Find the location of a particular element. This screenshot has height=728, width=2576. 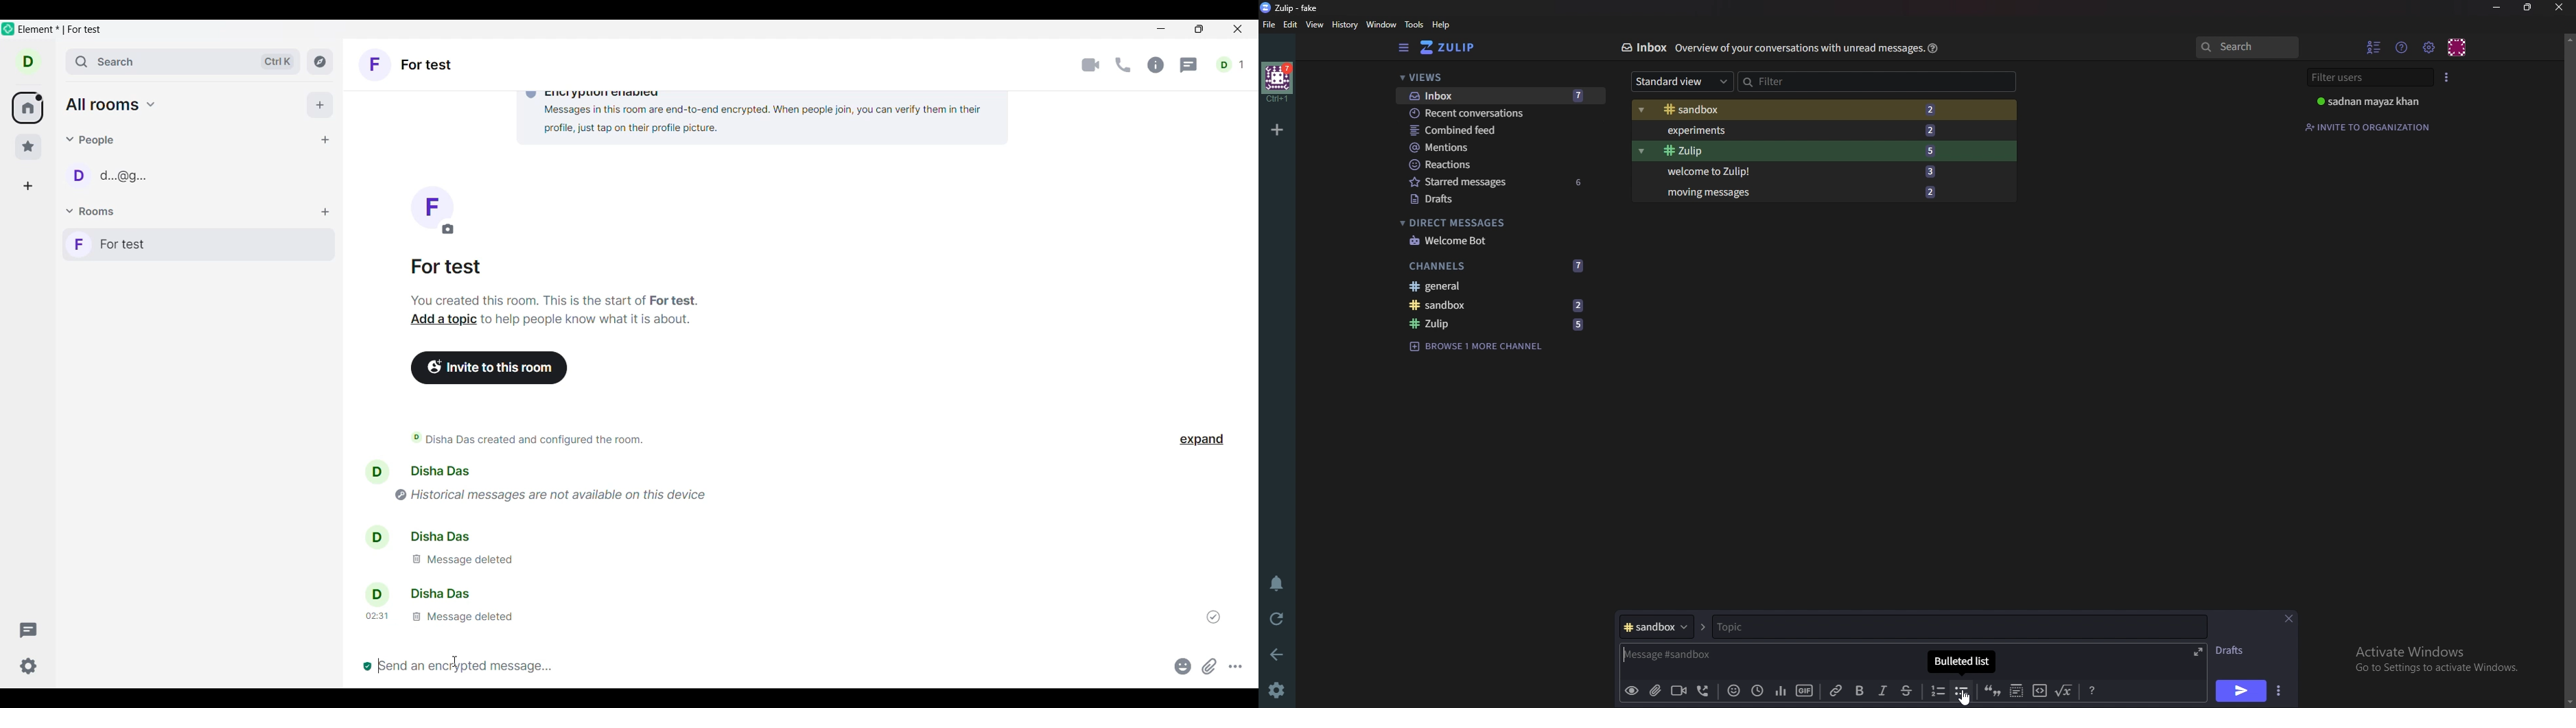

Edit is located at coordinates (1291, 25).